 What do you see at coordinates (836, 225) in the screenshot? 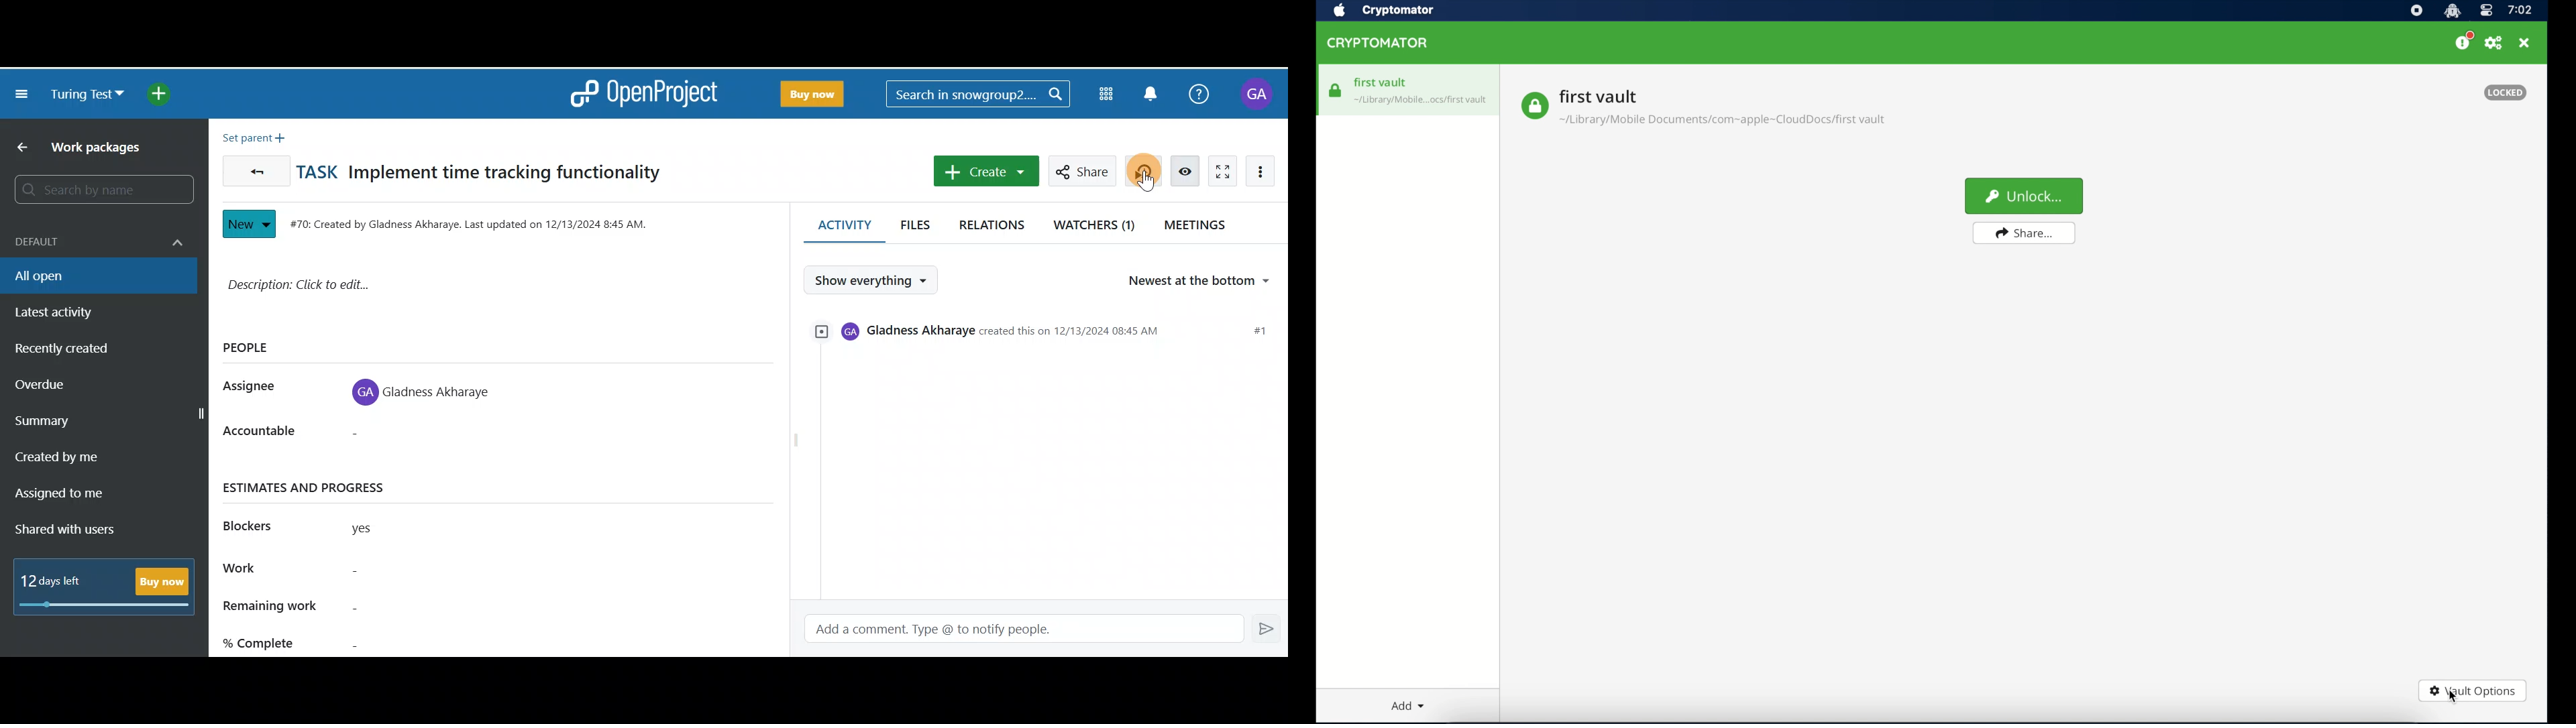
I see `Activity` at bounding box center [836, 225].